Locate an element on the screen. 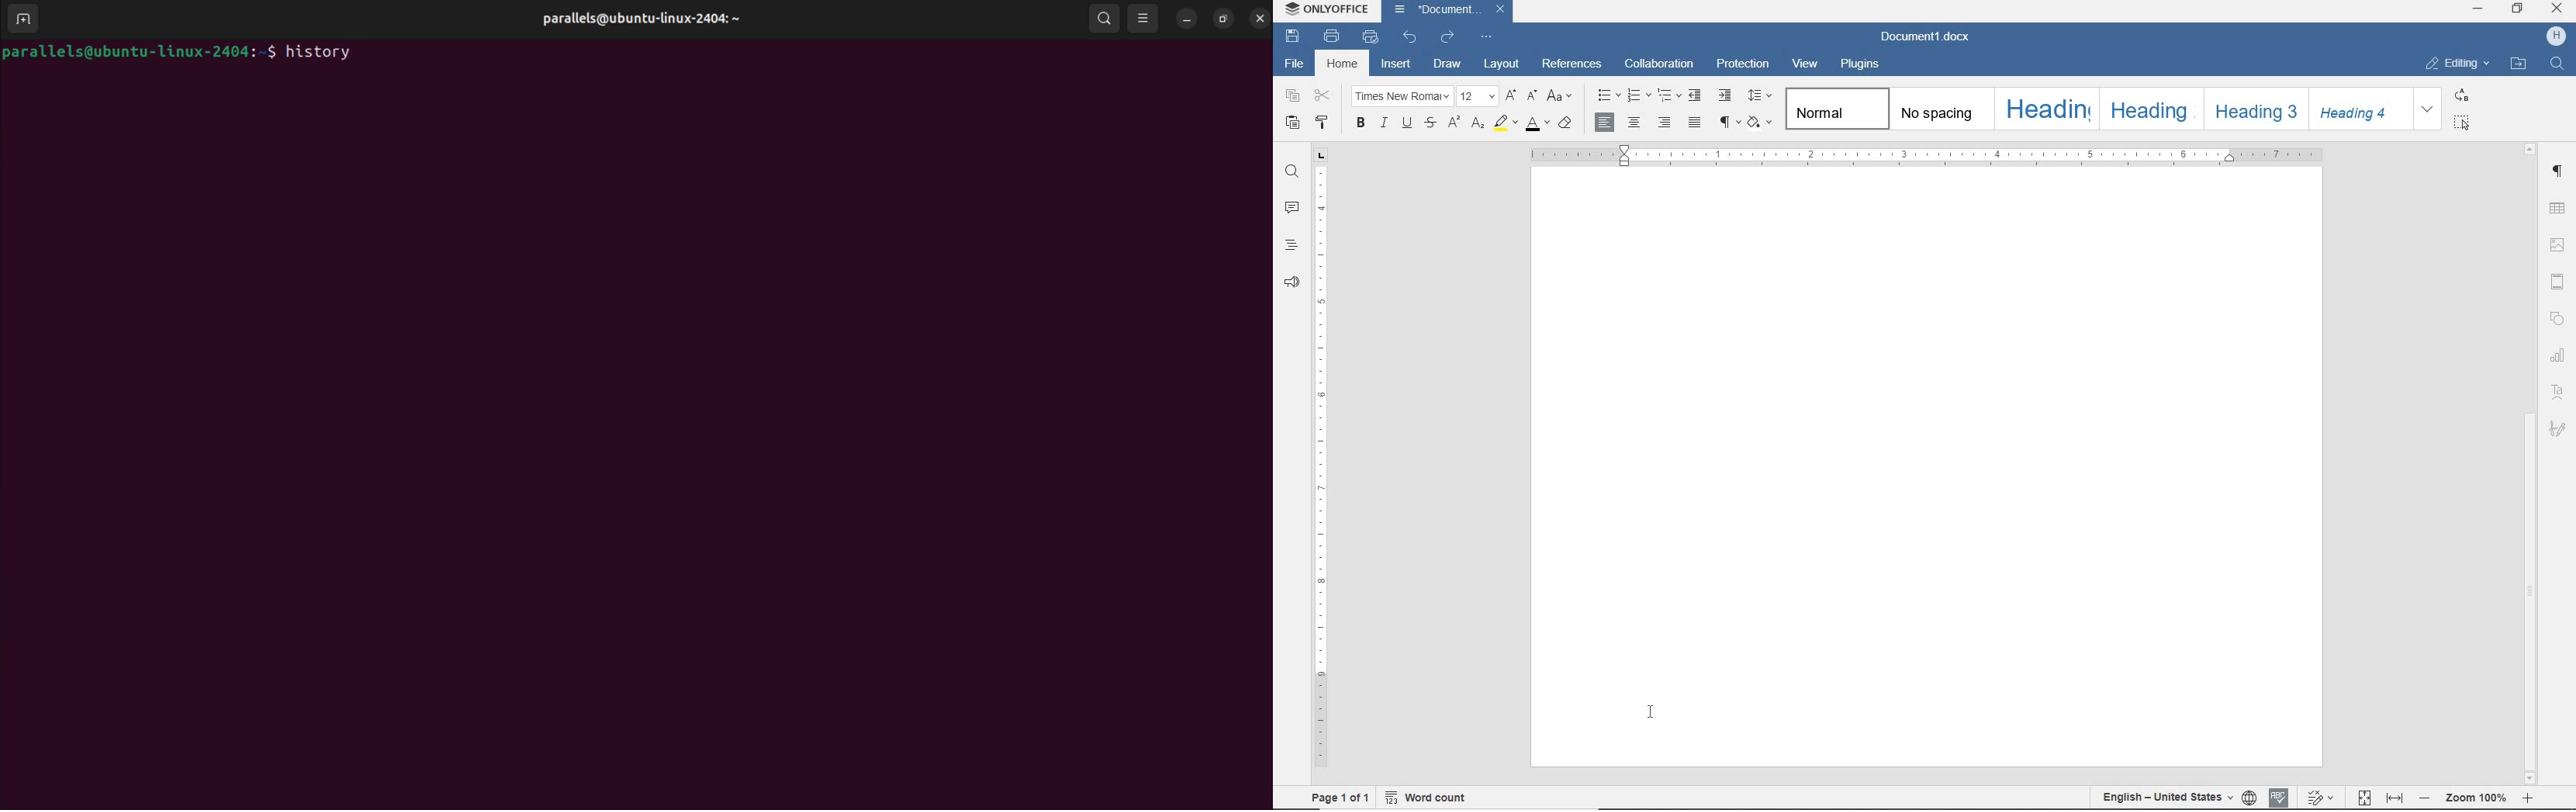 Image resolution: width=2576 pixels, height=812 pixels. increase indent is located at coordinates (1724, 95).